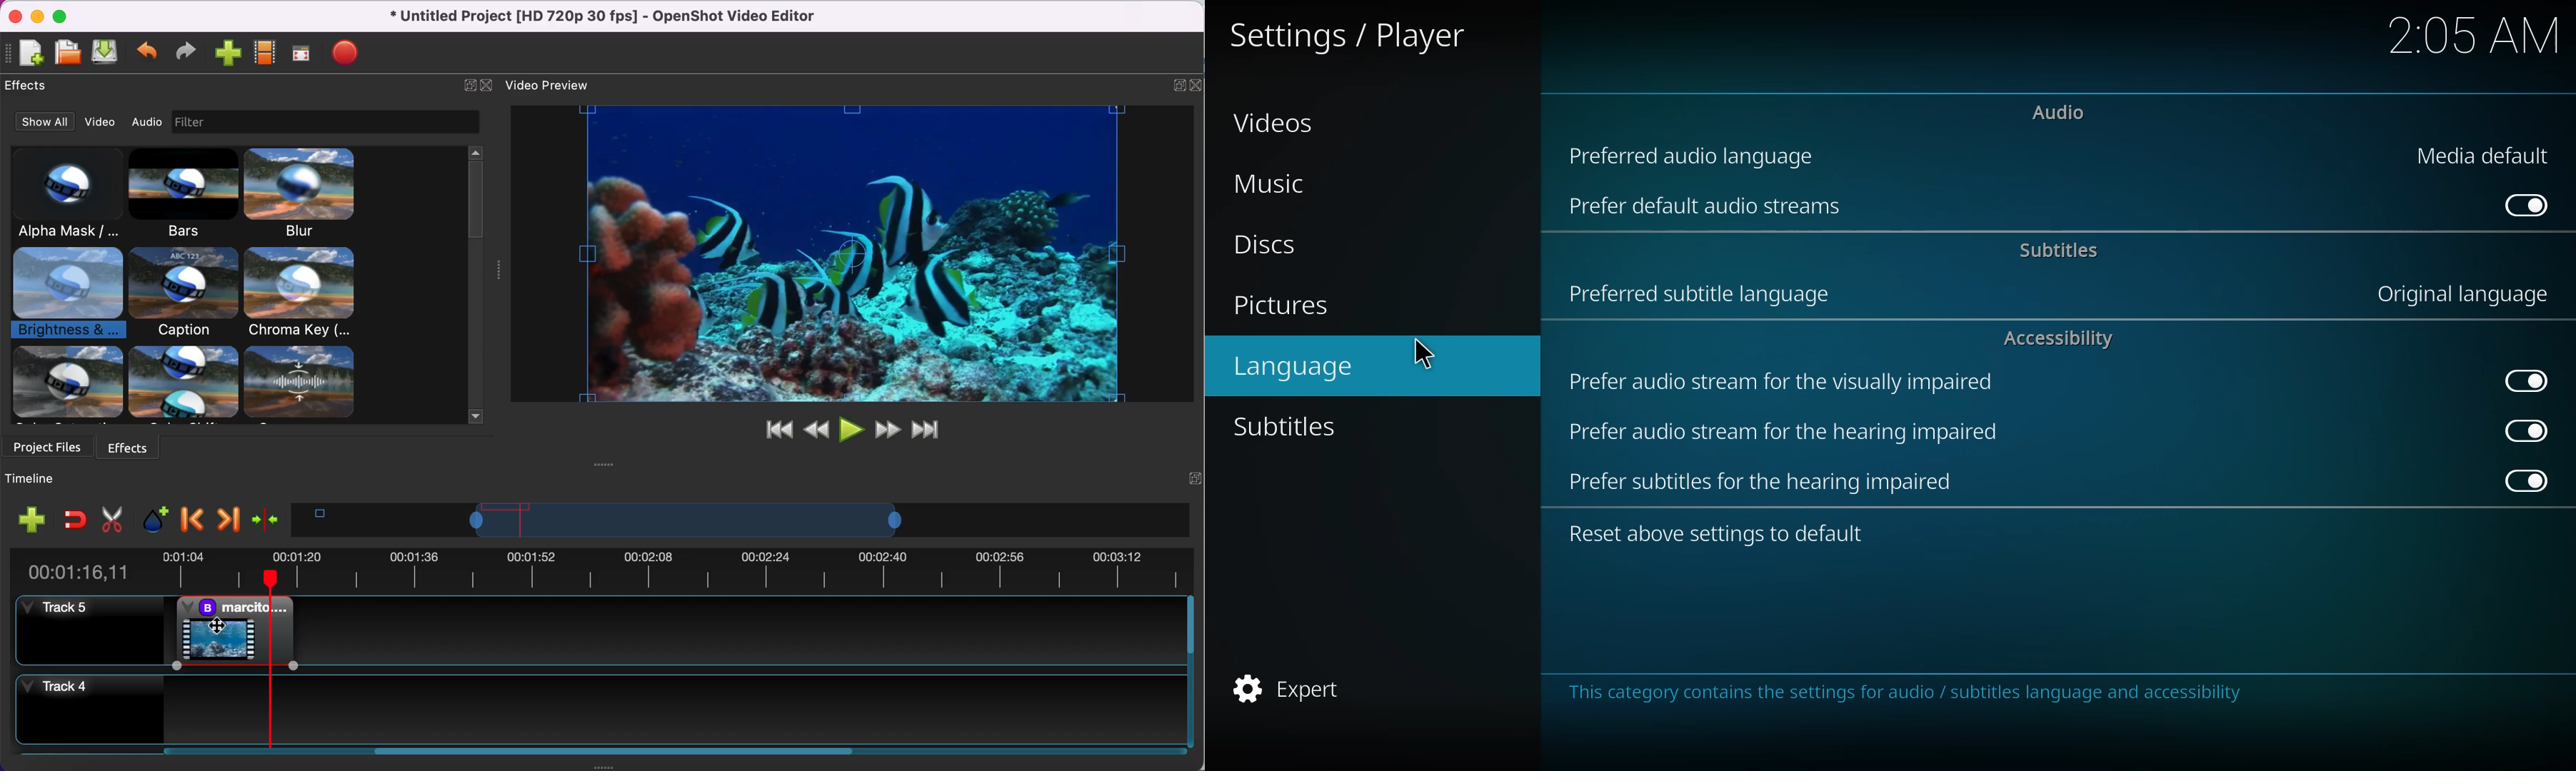  What do you see at coordinates (2526, 482) in the screenshot?
I see `enabled` at bounding box center [2526, 482].